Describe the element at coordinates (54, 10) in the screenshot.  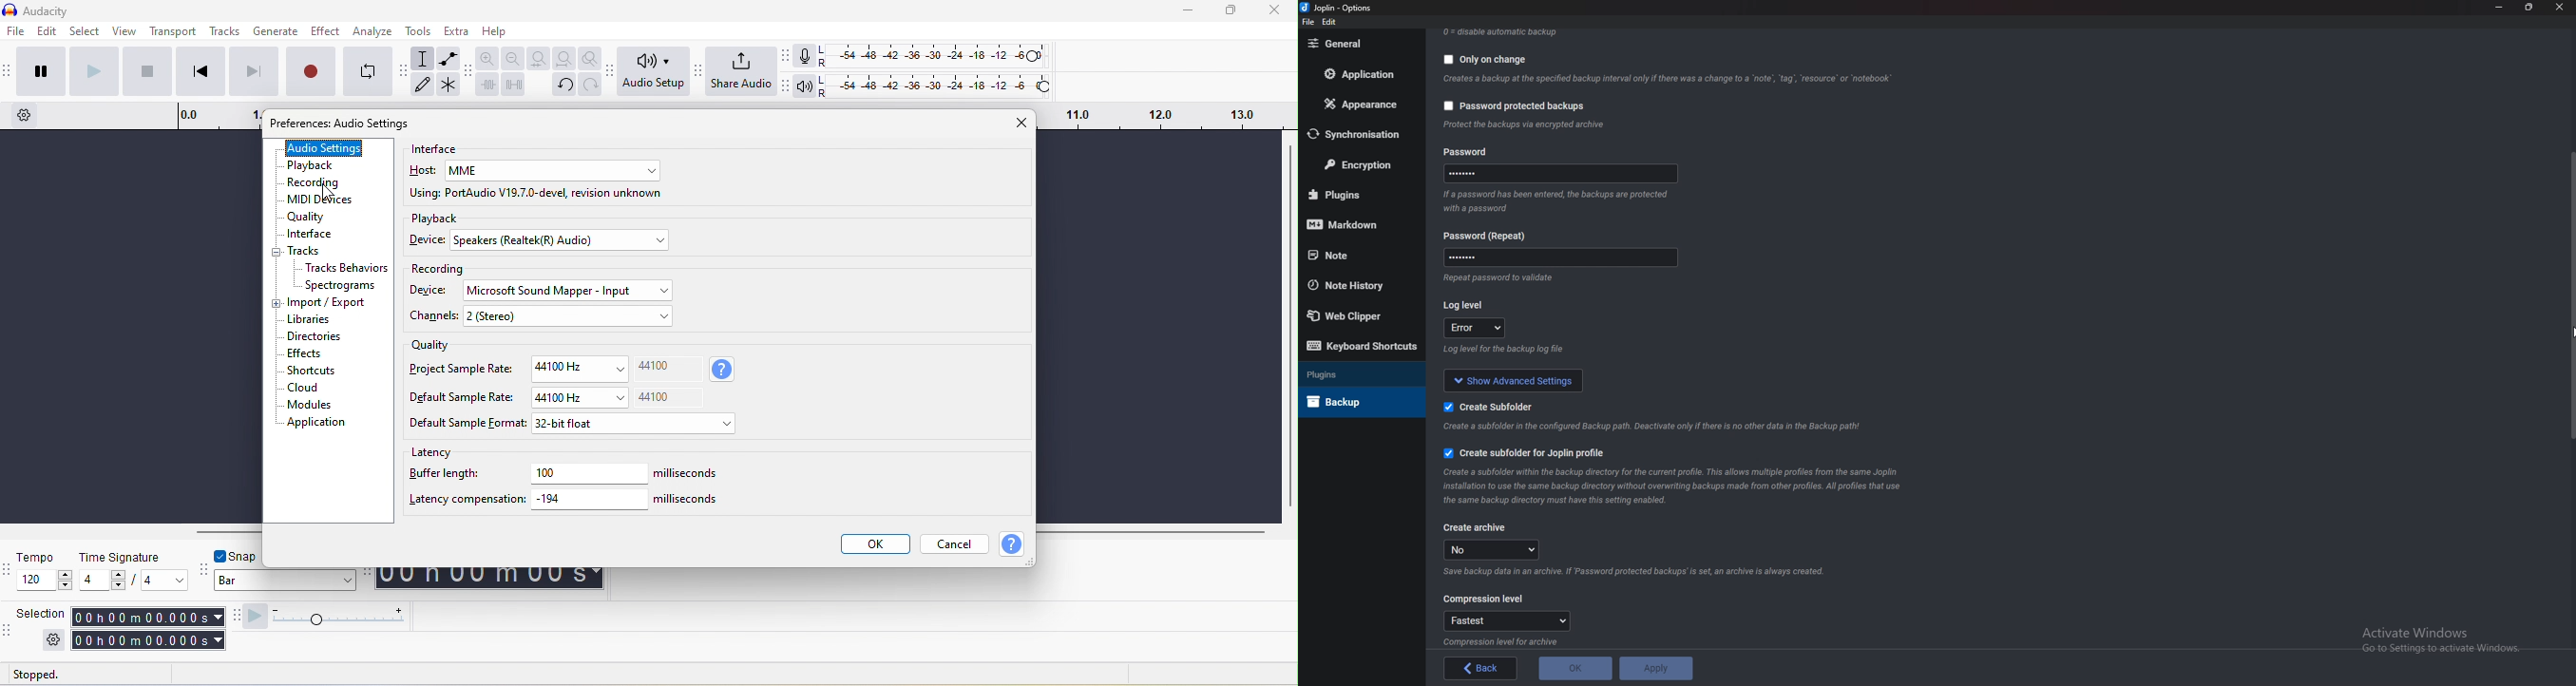
I see `title` at that location.